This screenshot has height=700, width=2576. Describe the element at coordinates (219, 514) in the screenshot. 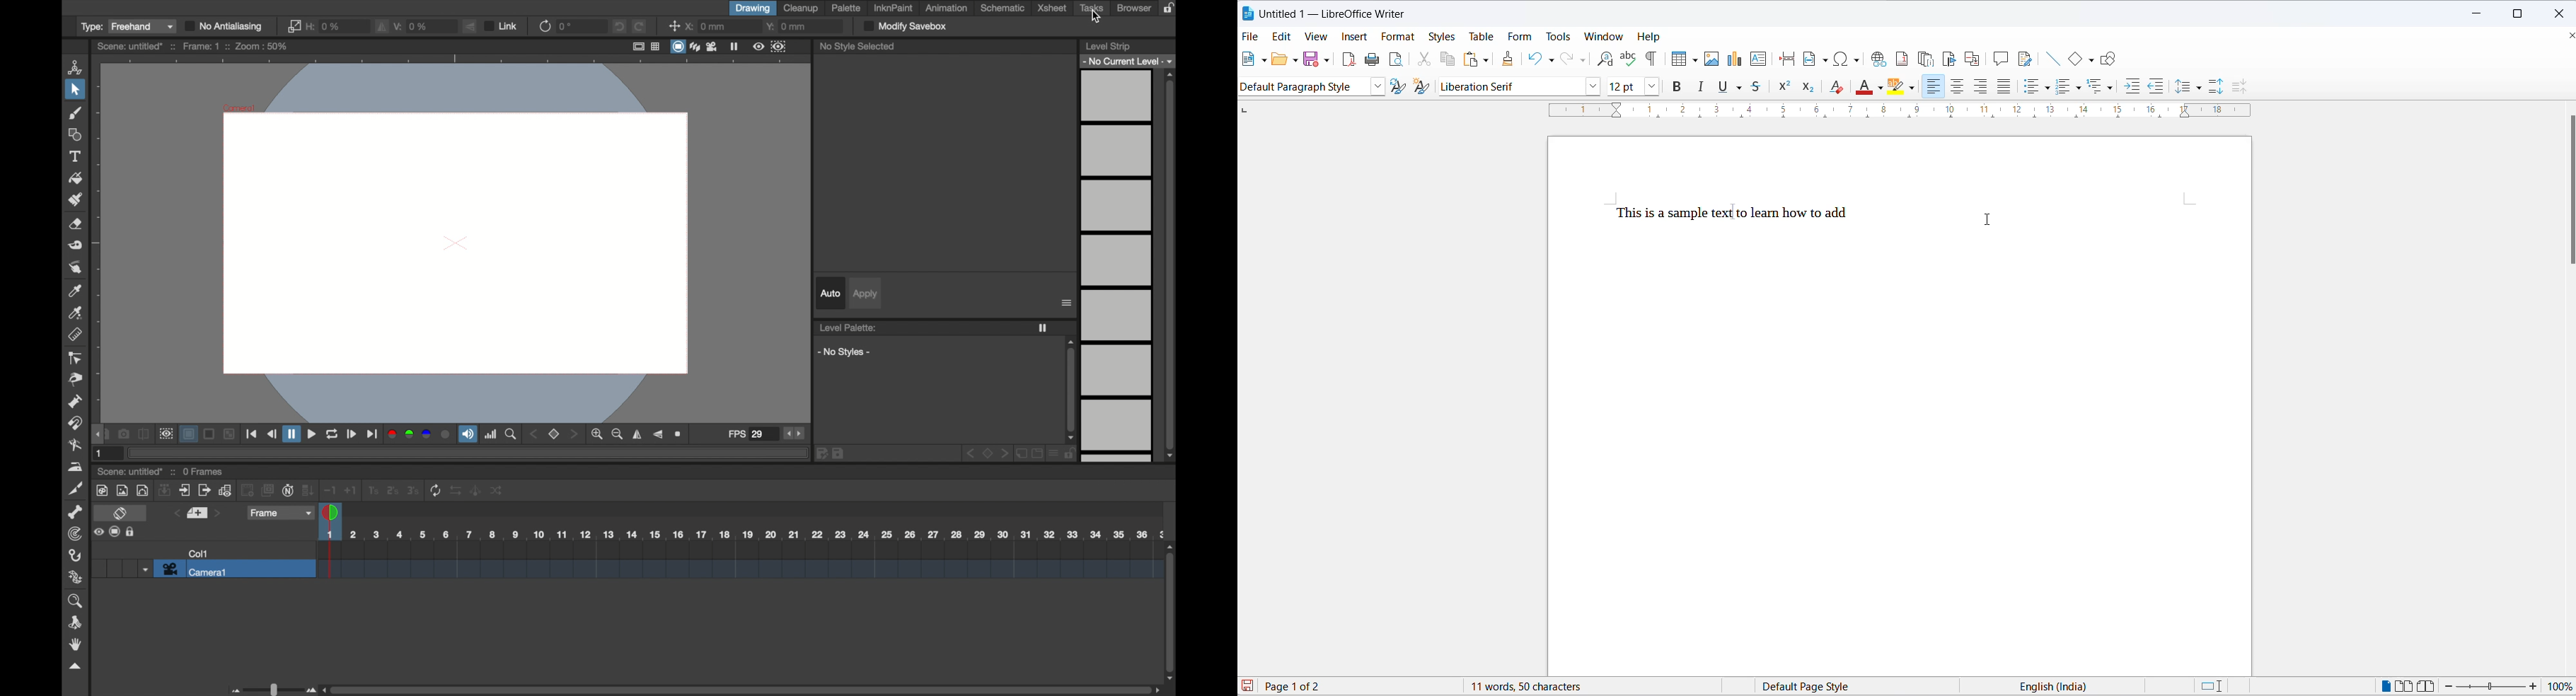

I see `next set` at that location.